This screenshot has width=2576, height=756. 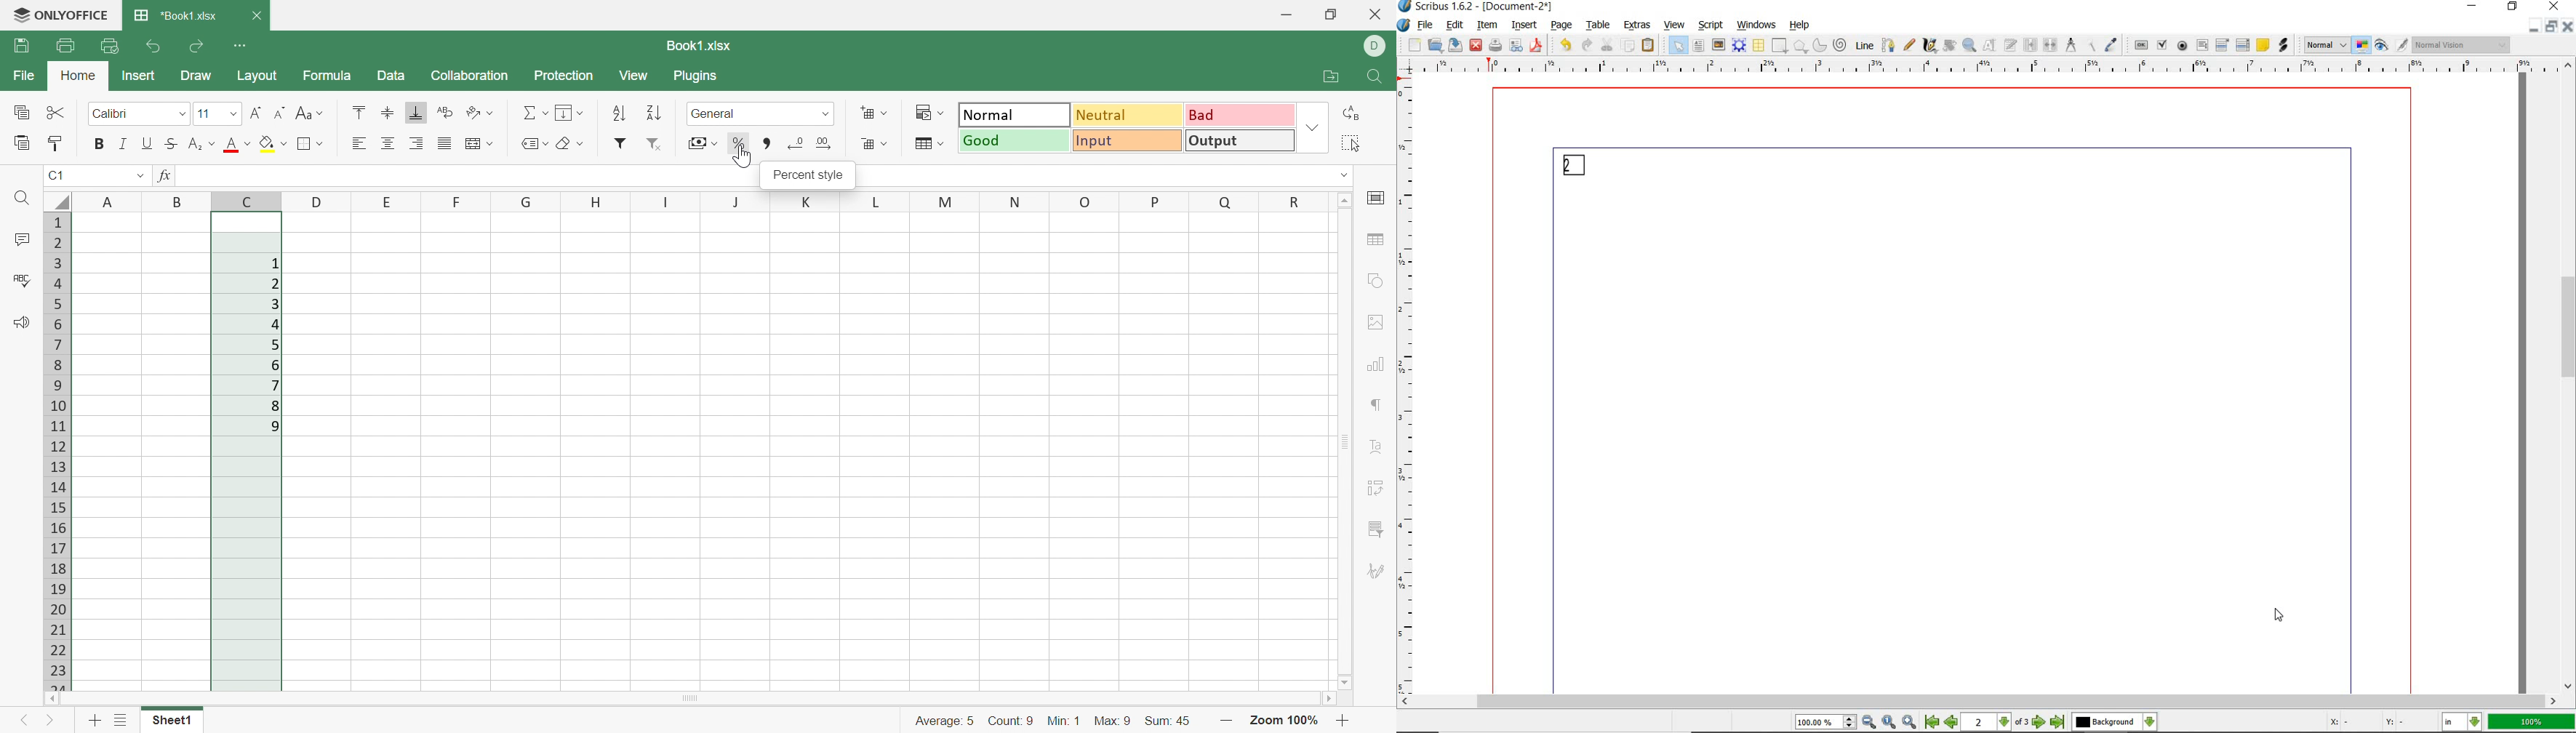 What do you see at coordinates (2401, 47) in the screenshot?
I see `Edit in Preview Mode` at bounding box center [2401, 47].